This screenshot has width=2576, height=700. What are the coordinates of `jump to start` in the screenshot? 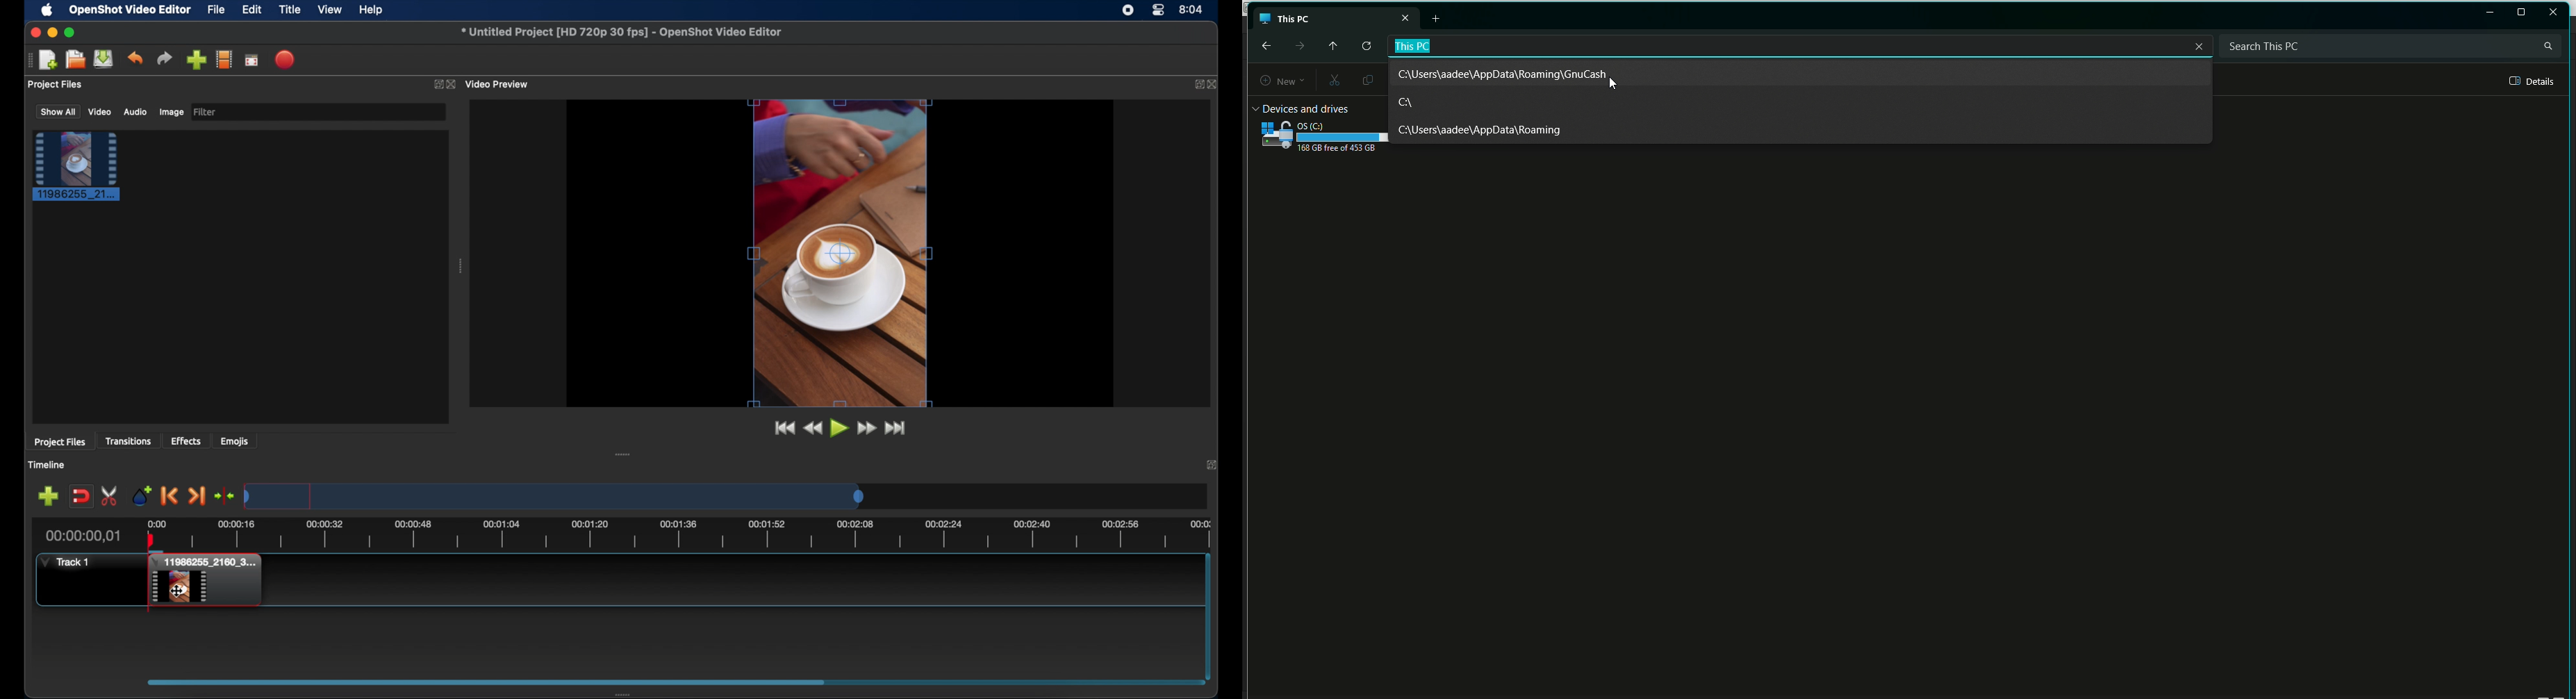 It's located at (784, 428).